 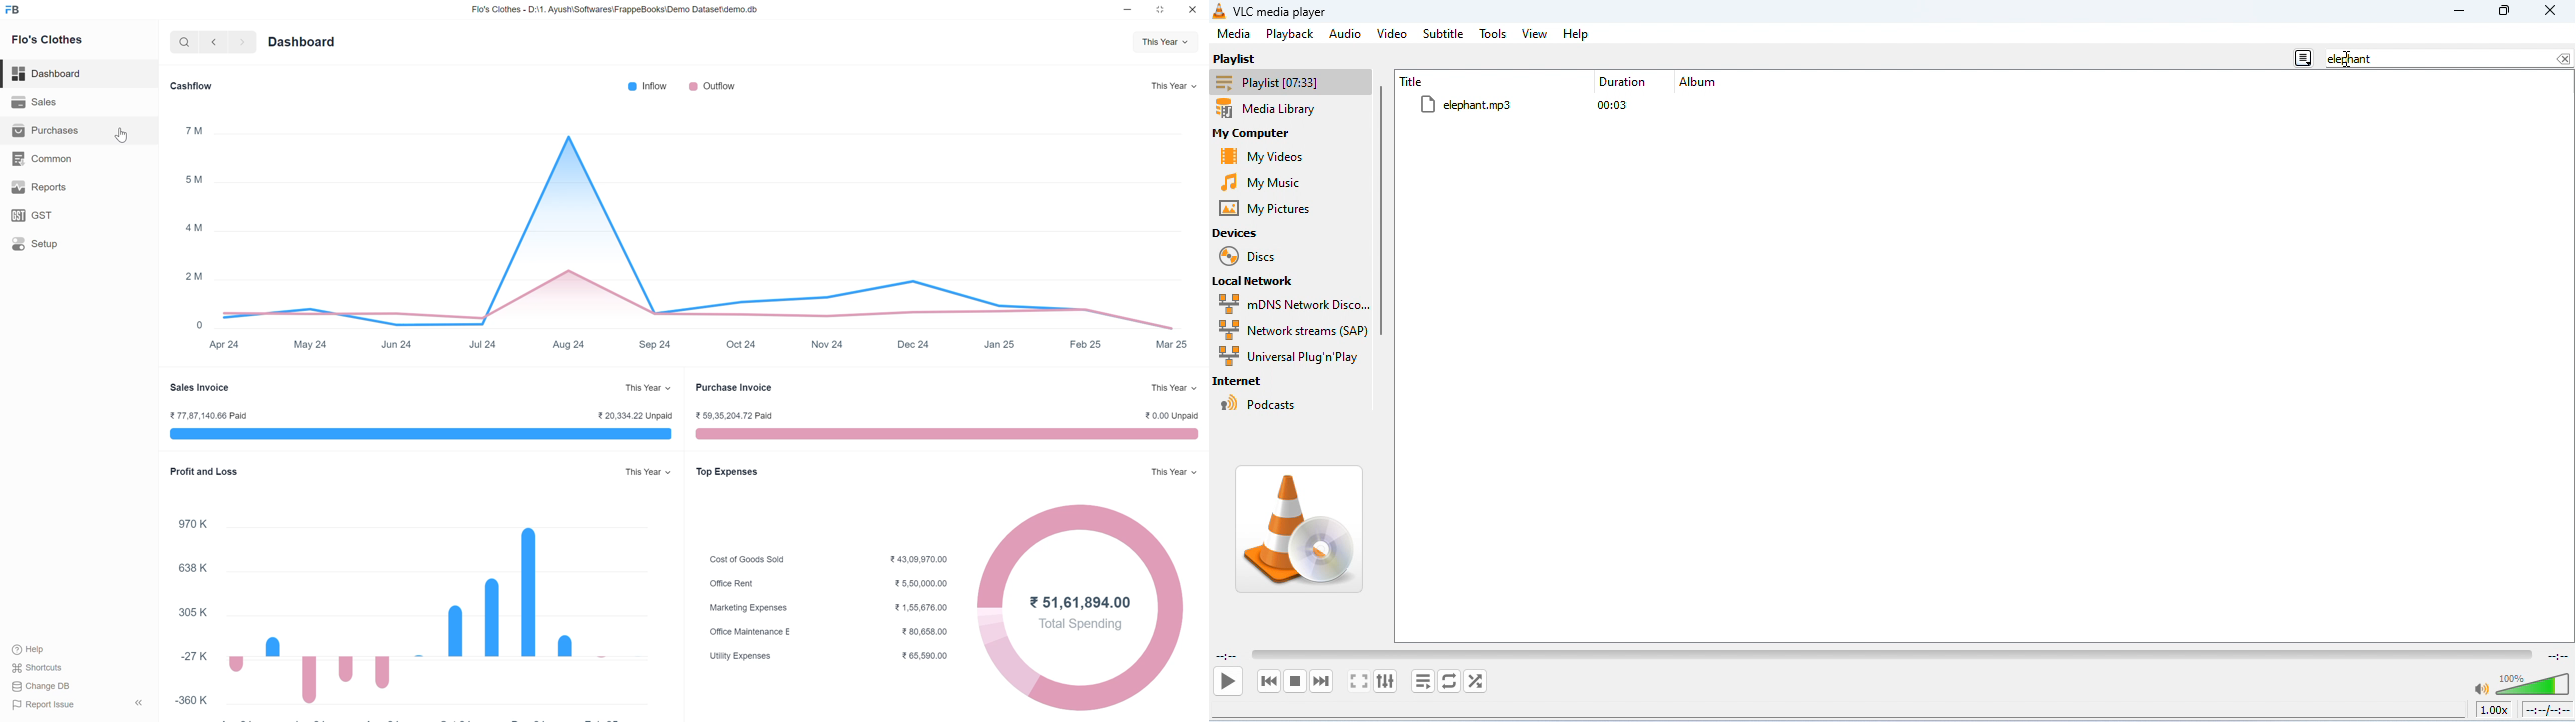 What do you see at coordinates (1161, 9) in the screenshot?
I see `restore` at bounding box center [1161, 9].